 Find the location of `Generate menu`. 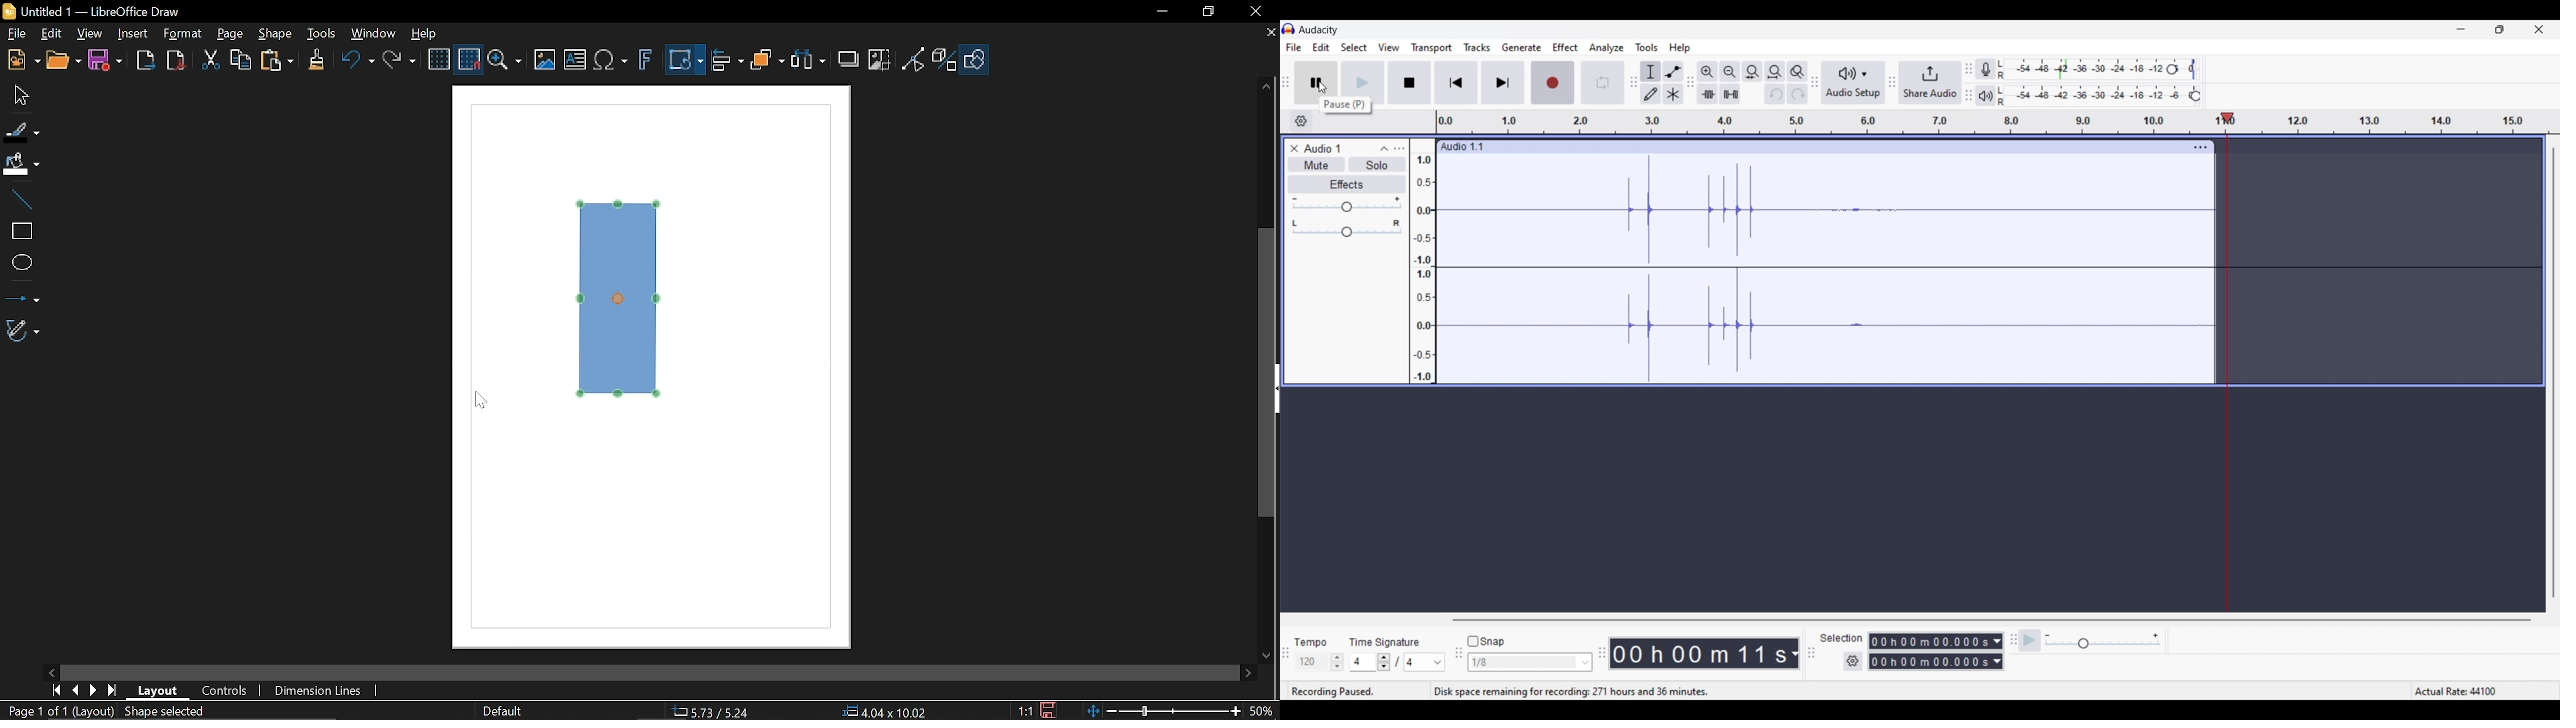

Generate menu is located at coordinates (1522, 47).